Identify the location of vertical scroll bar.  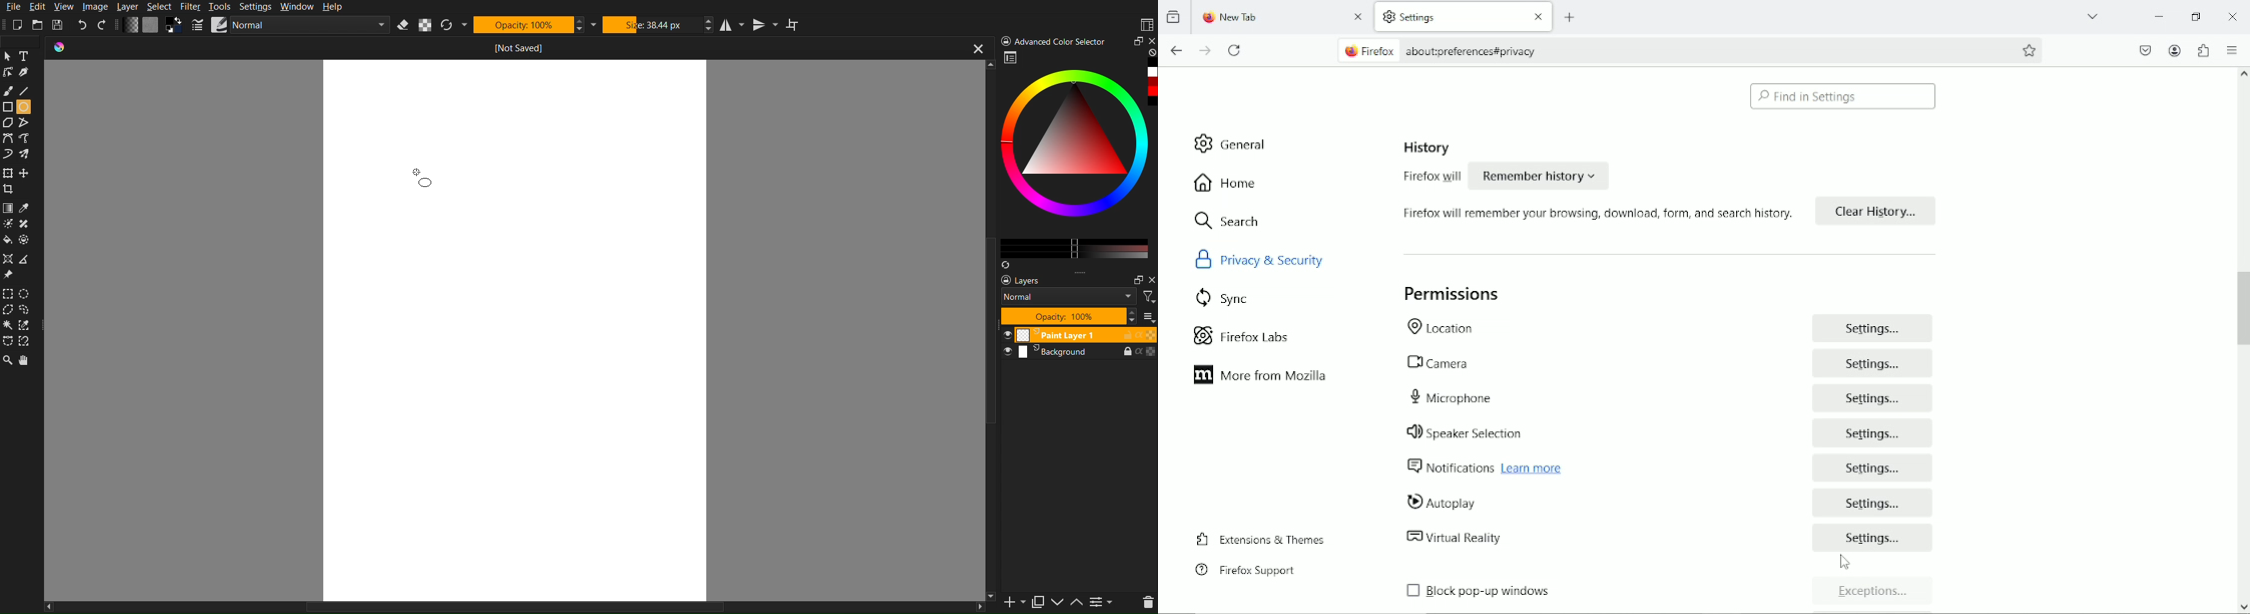
(2242, 309).